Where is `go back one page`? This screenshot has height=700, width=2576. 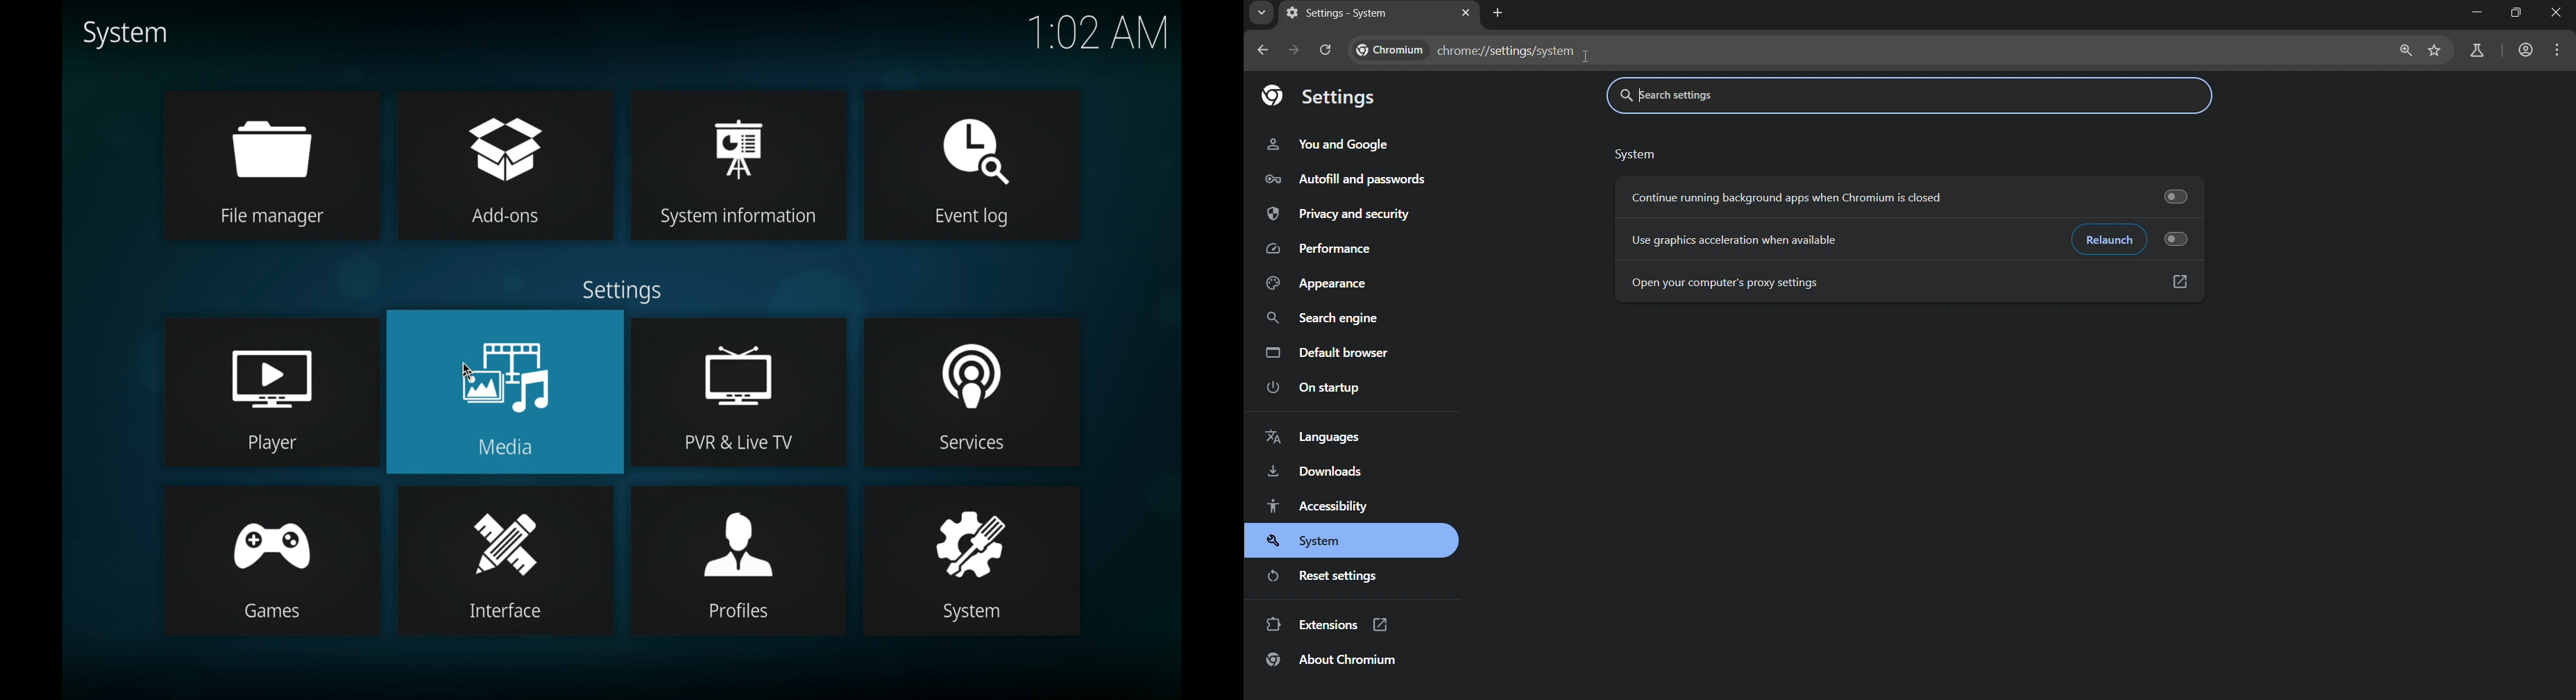 go back one page is located at coordinates (1265, 51).